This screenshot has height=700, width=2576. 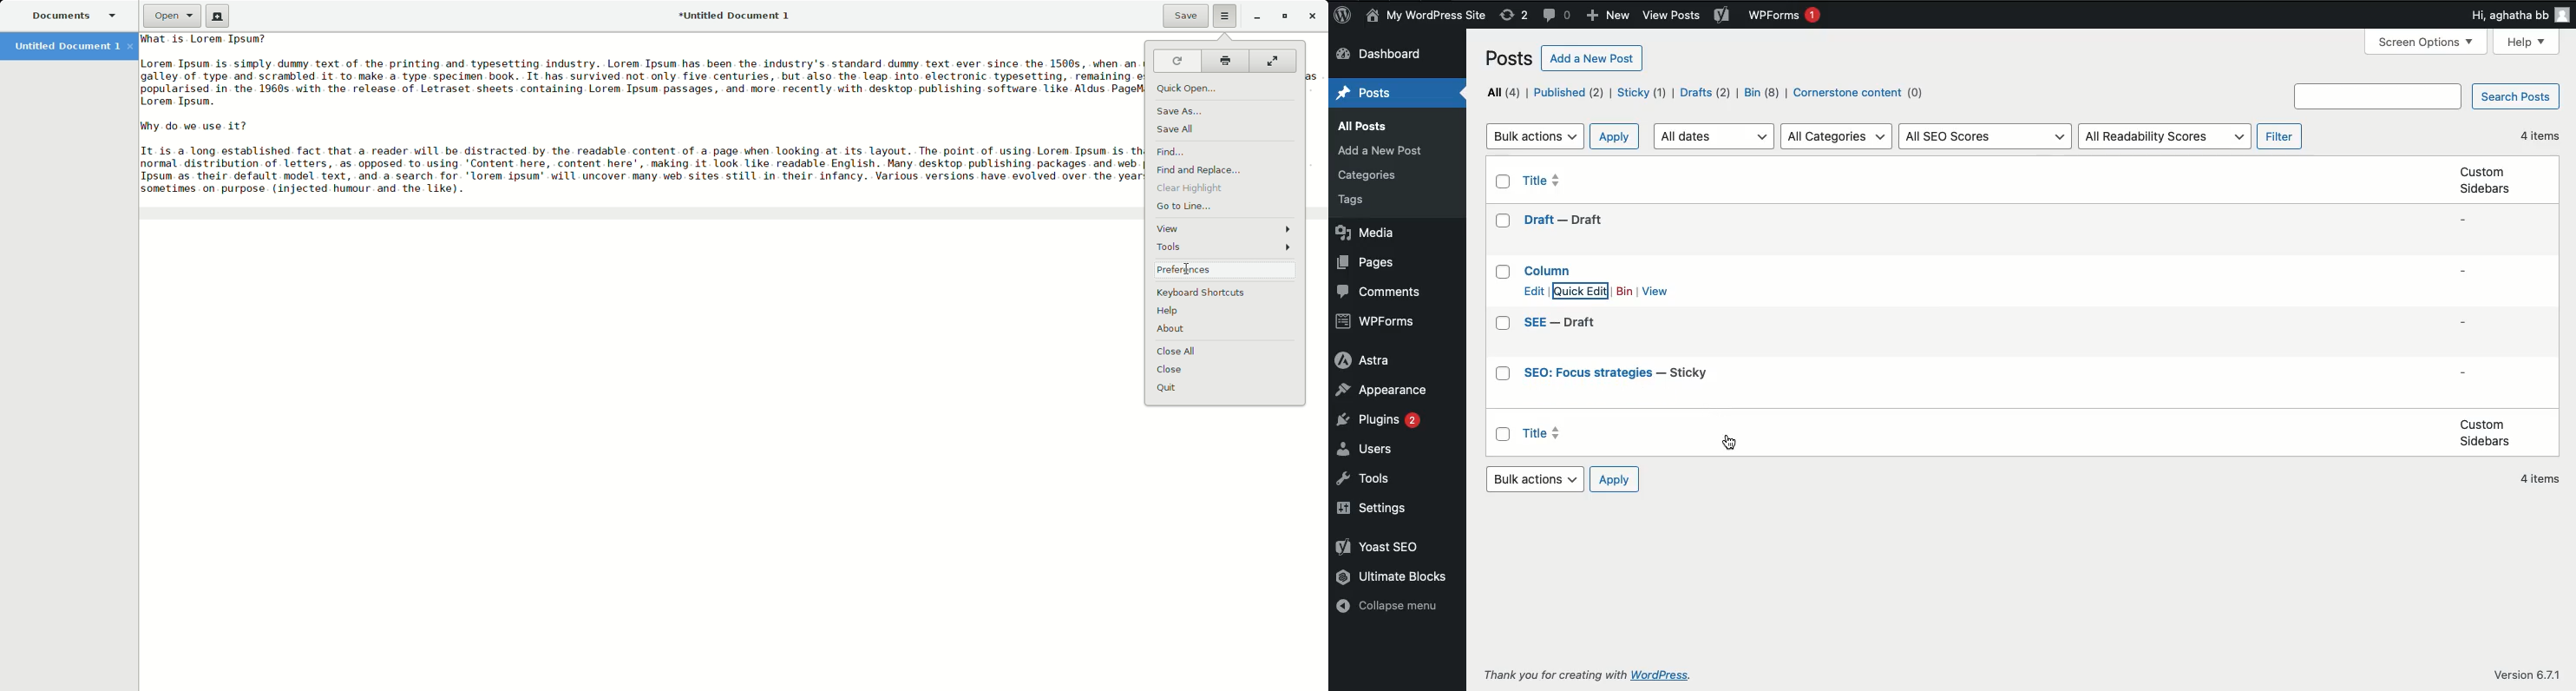 I want to click on Sticky, so click(x=1642, y=93).